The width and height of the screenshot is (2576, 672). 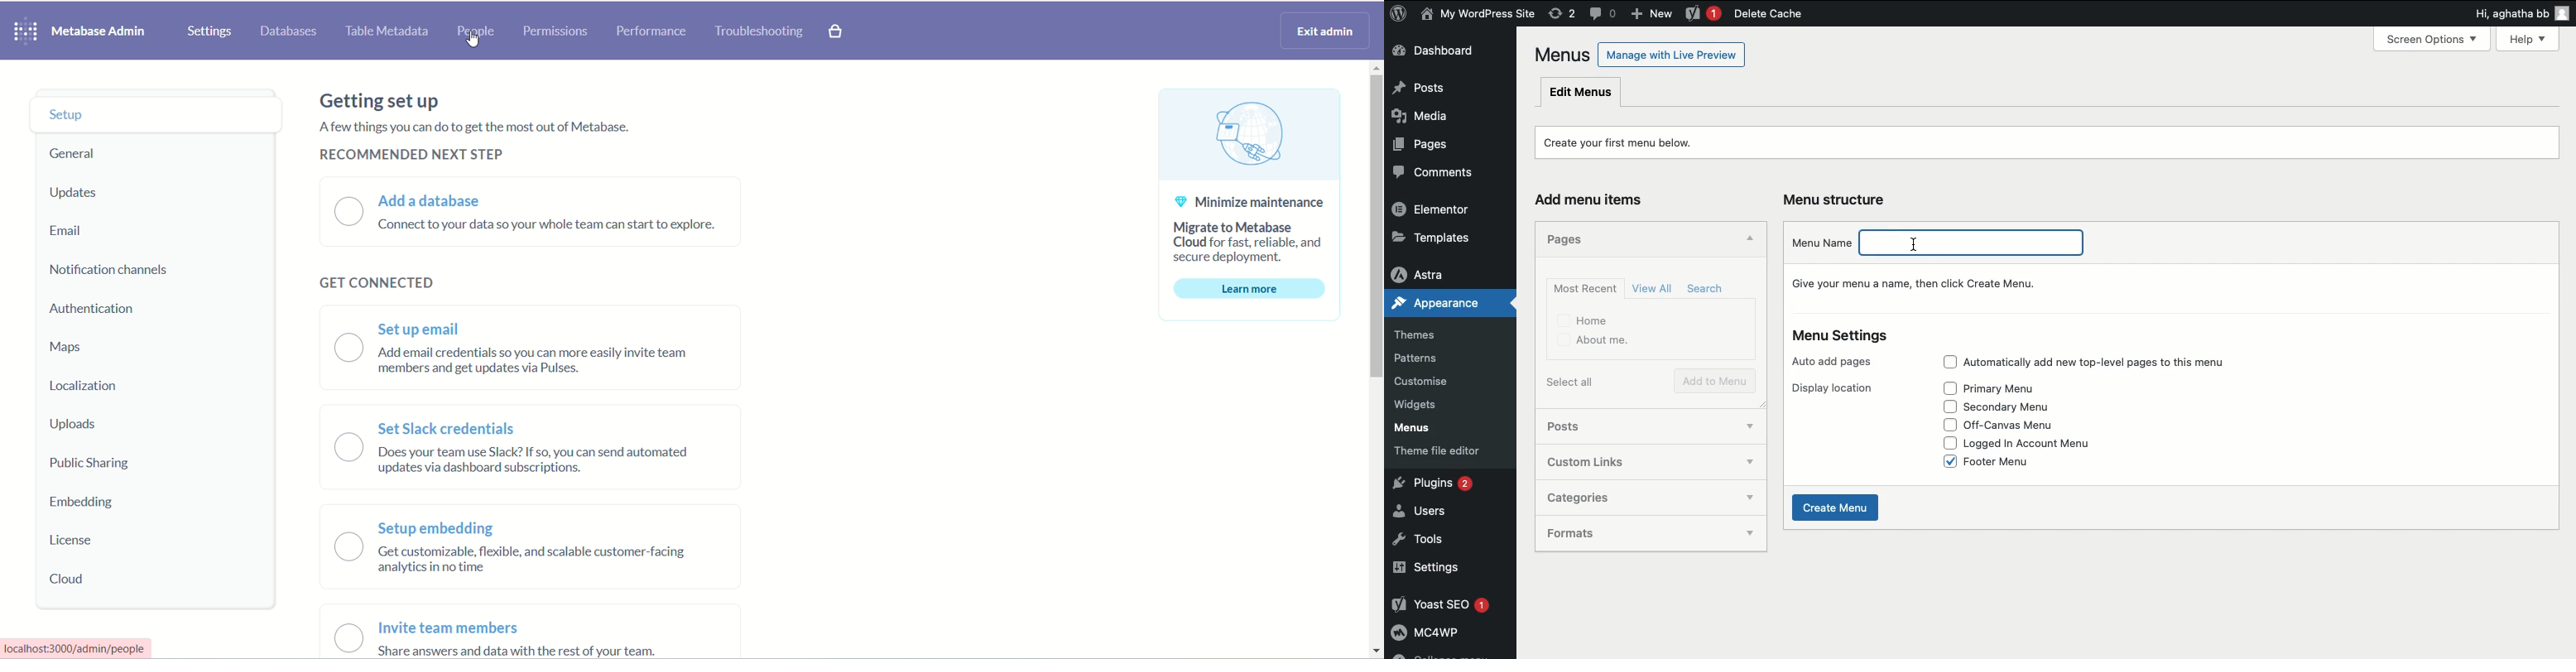 What do you see at coordinates (1431, 512) in the screenshot?
I see `Users` at bounding box center [1431, 512].